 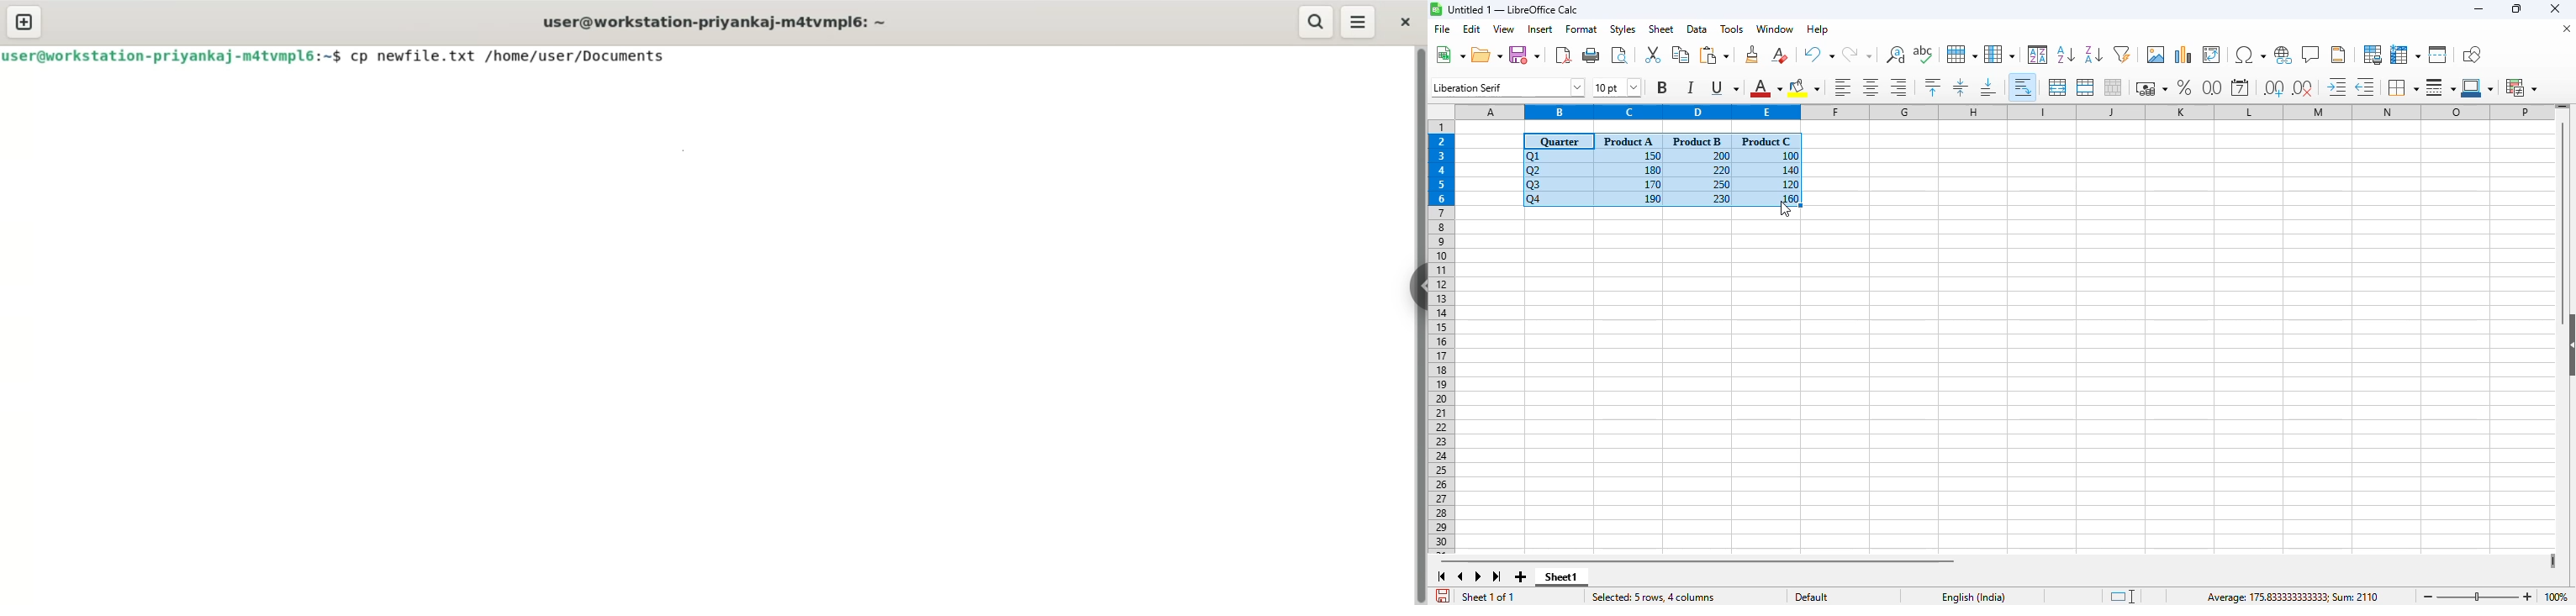 I want to click on align left, so click(x=1843, y=87).